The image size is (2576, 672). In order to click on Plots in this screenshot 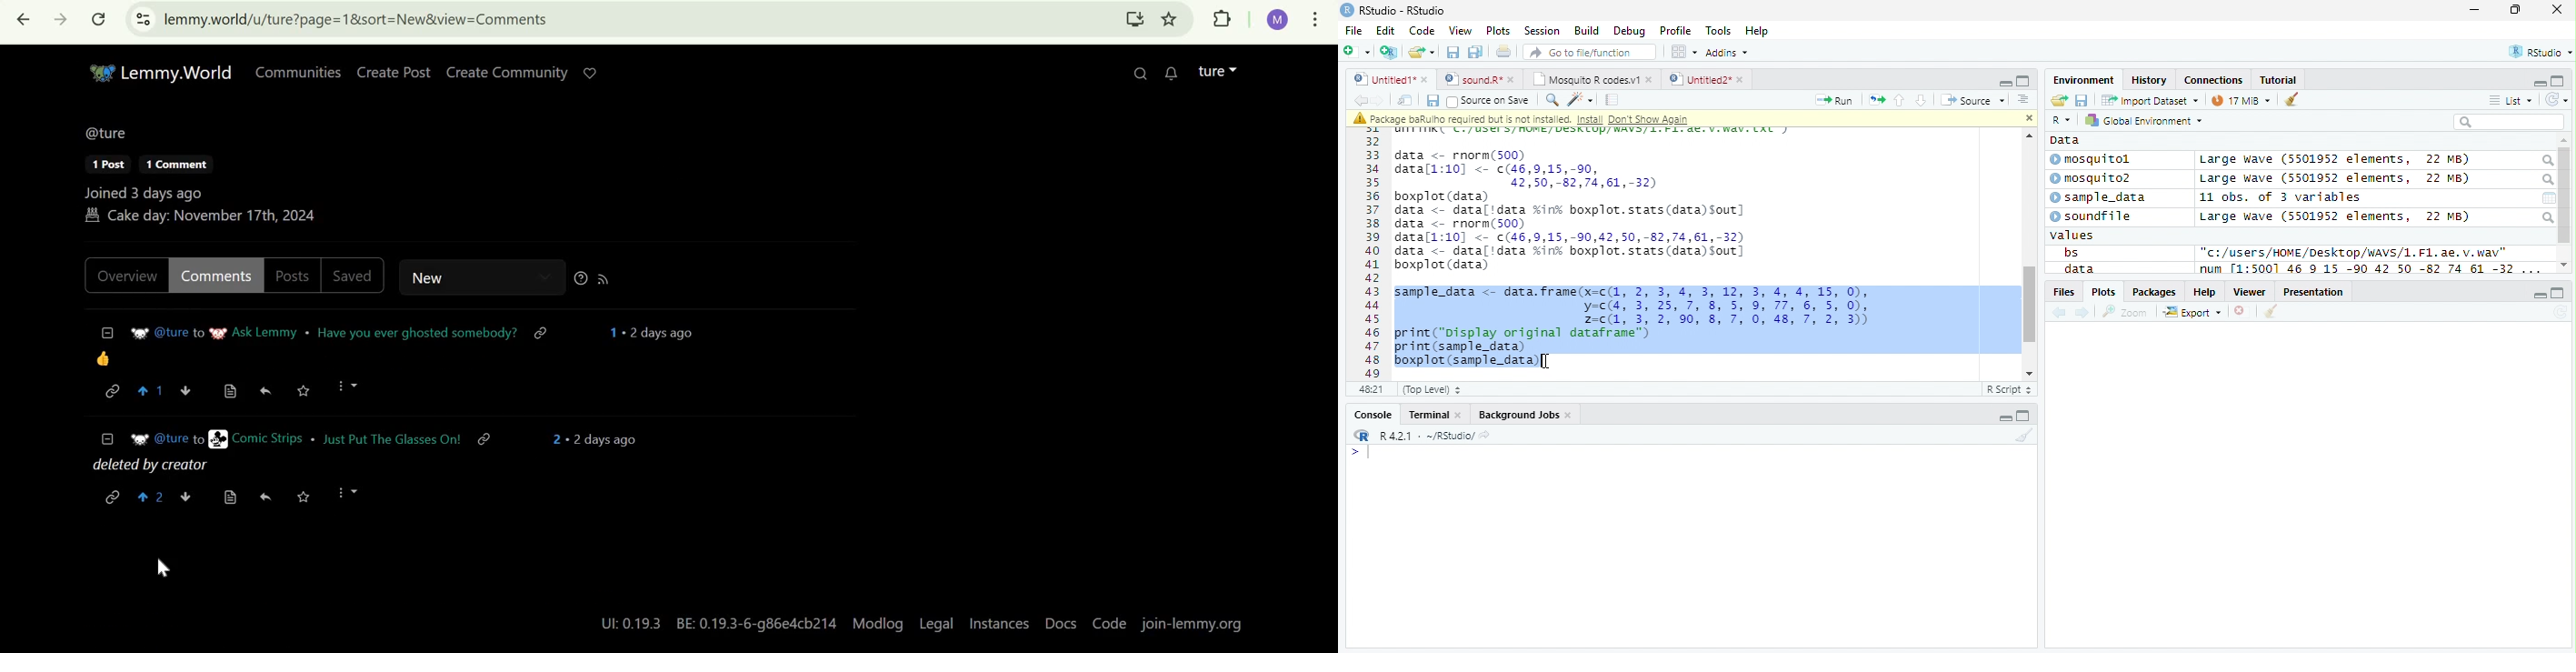, I will do `click(1499, 31)`.